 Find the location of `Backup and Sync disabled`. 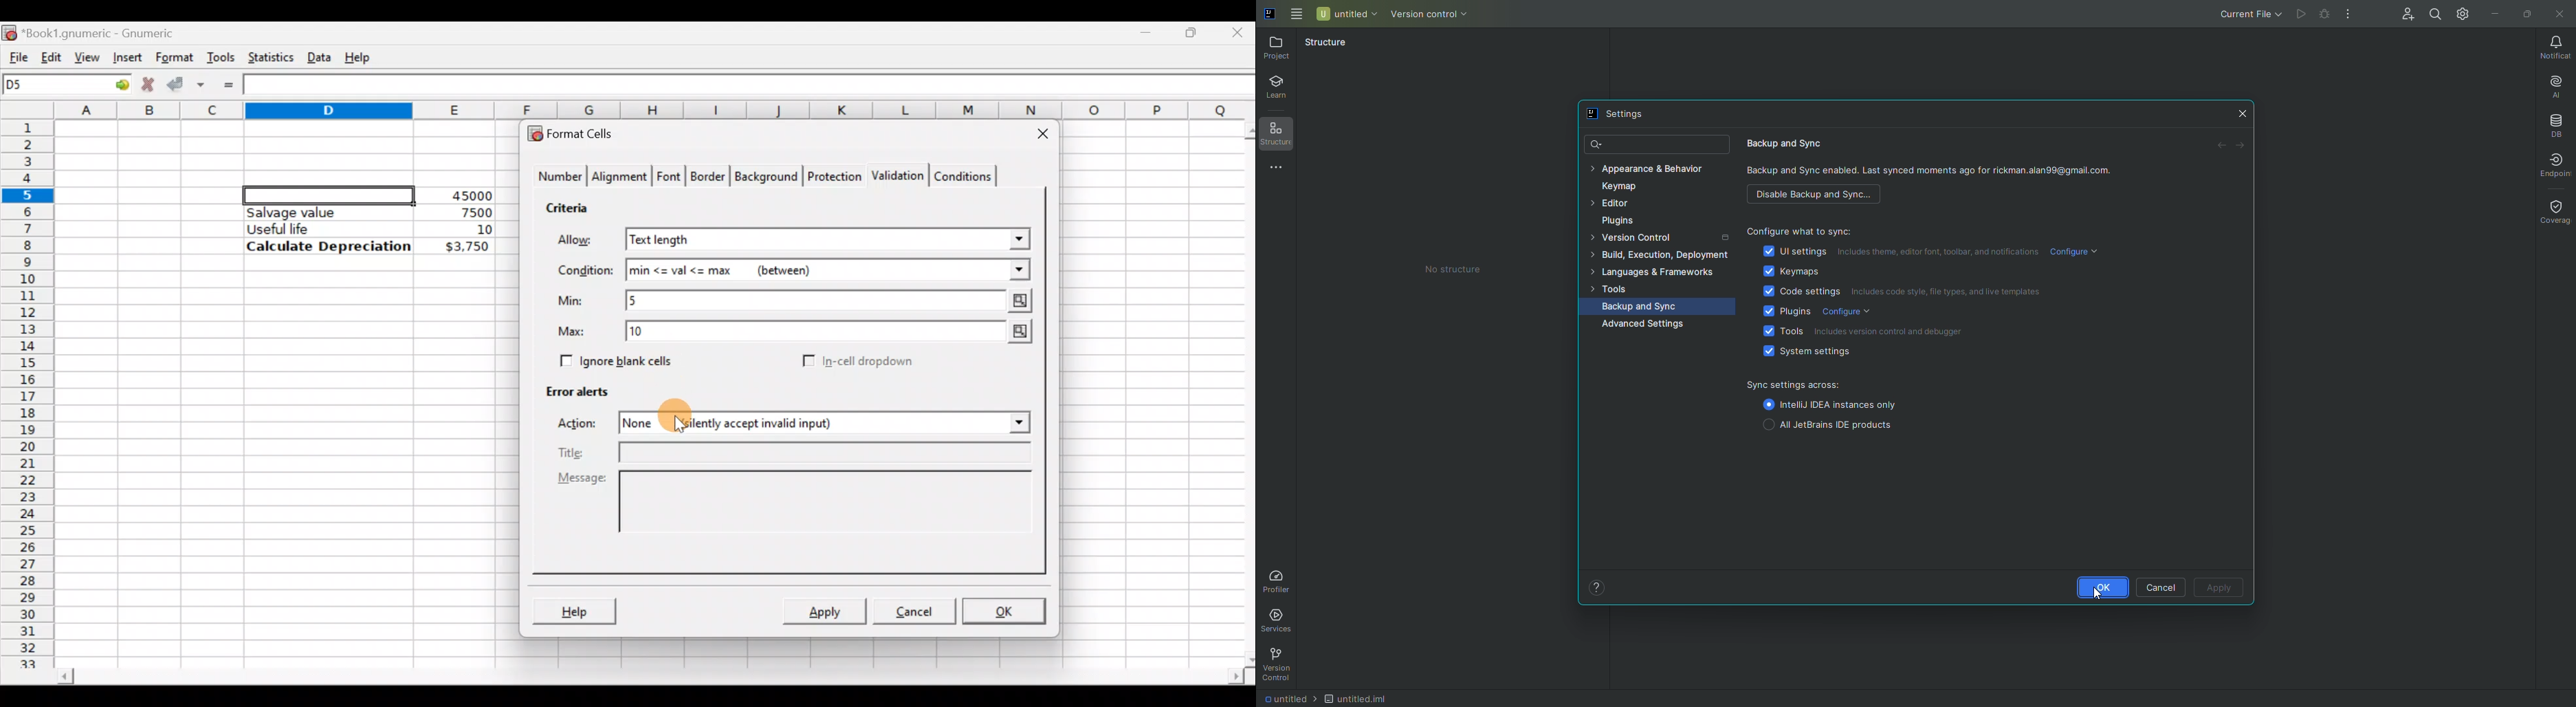

Backup and Sync disabled is located at coordinates (1936, 173).